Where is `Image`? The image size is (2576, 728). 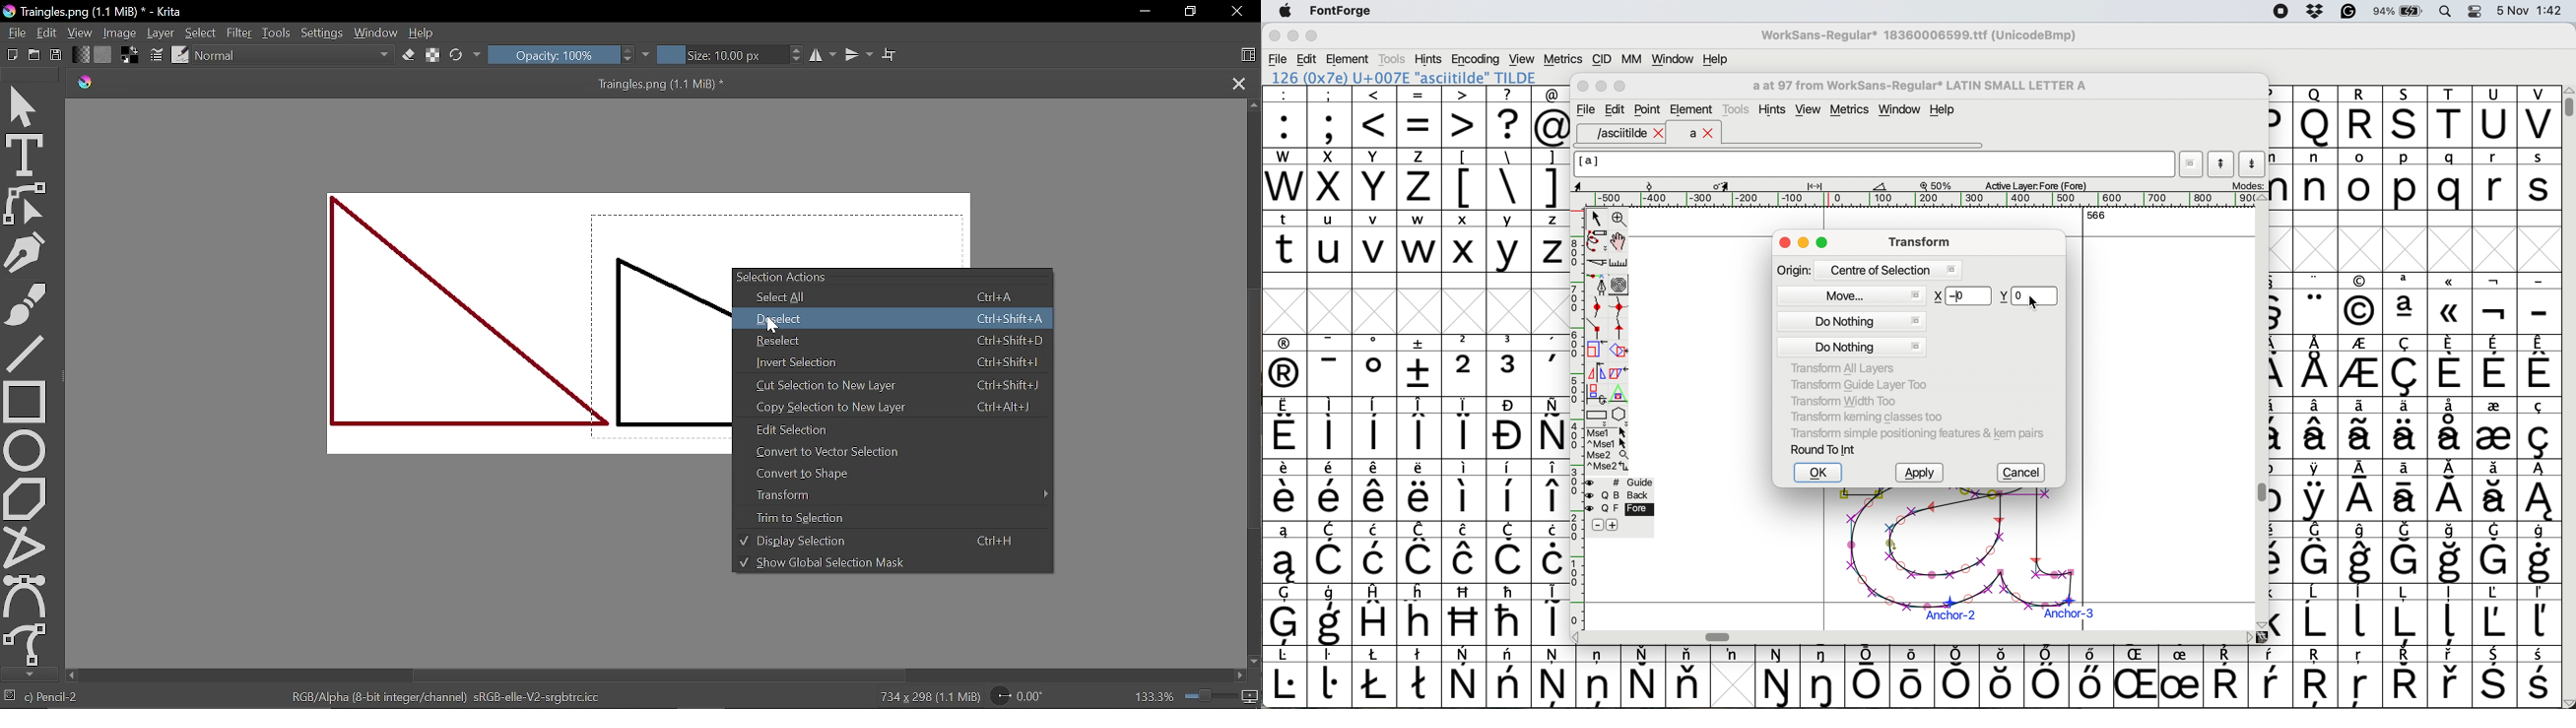
Image is located at coordinates (119, 33).